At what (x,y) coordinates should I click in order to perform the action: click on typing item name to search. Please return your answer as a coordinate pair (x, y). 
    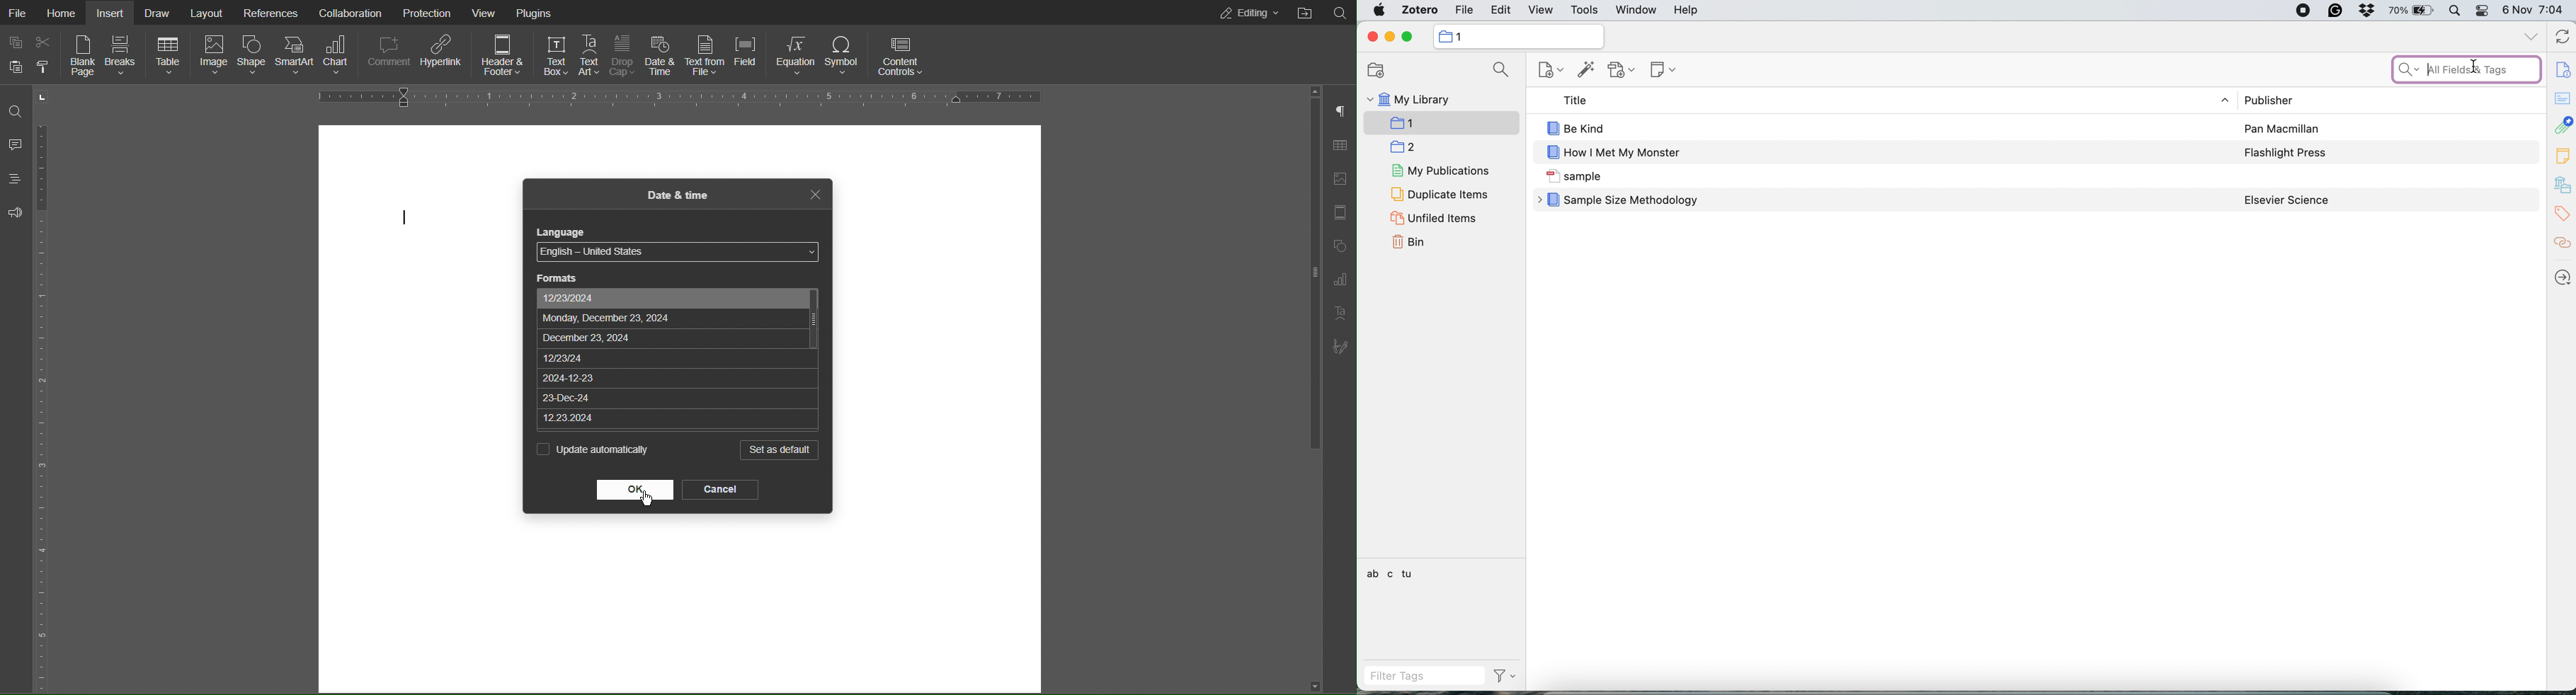
    Looking at the image, I should click on (2466, 69).